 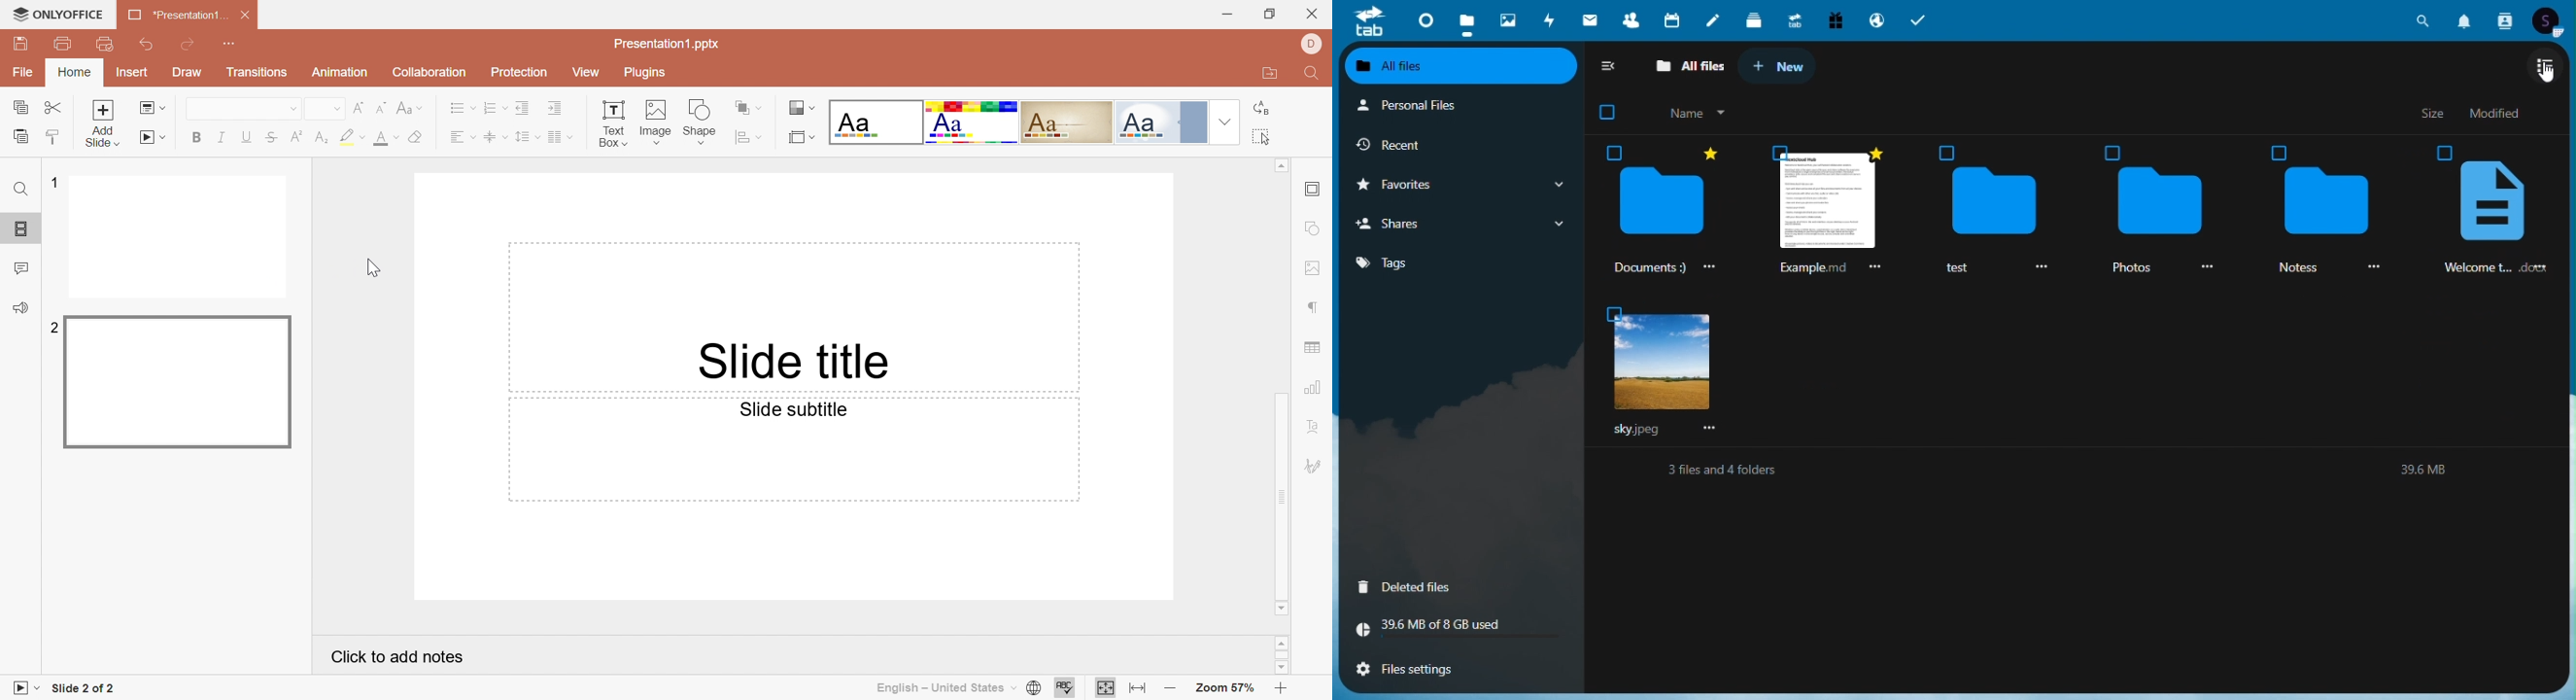 What do you see at coordinates (648, 71) in the screenshot?
I see `Plugins` at bounding box center [648, 71].